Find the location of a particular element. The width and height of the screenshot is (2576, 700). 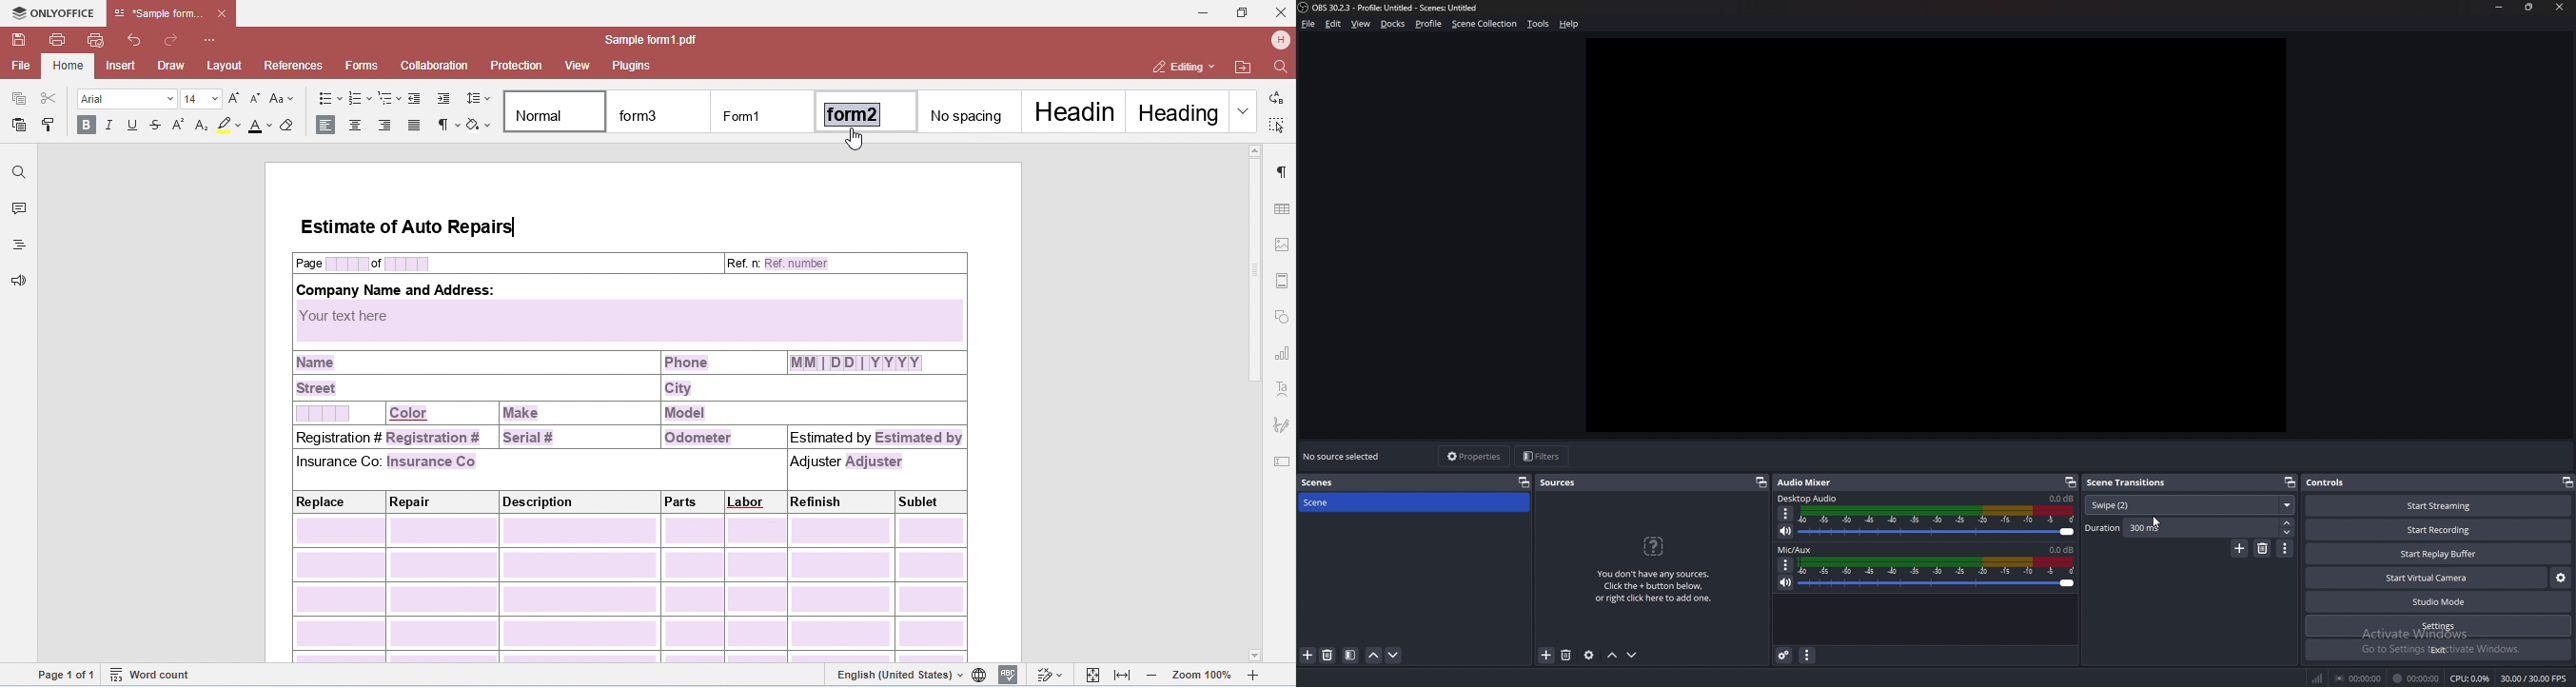

filters is located at coordinates (1544, 456).